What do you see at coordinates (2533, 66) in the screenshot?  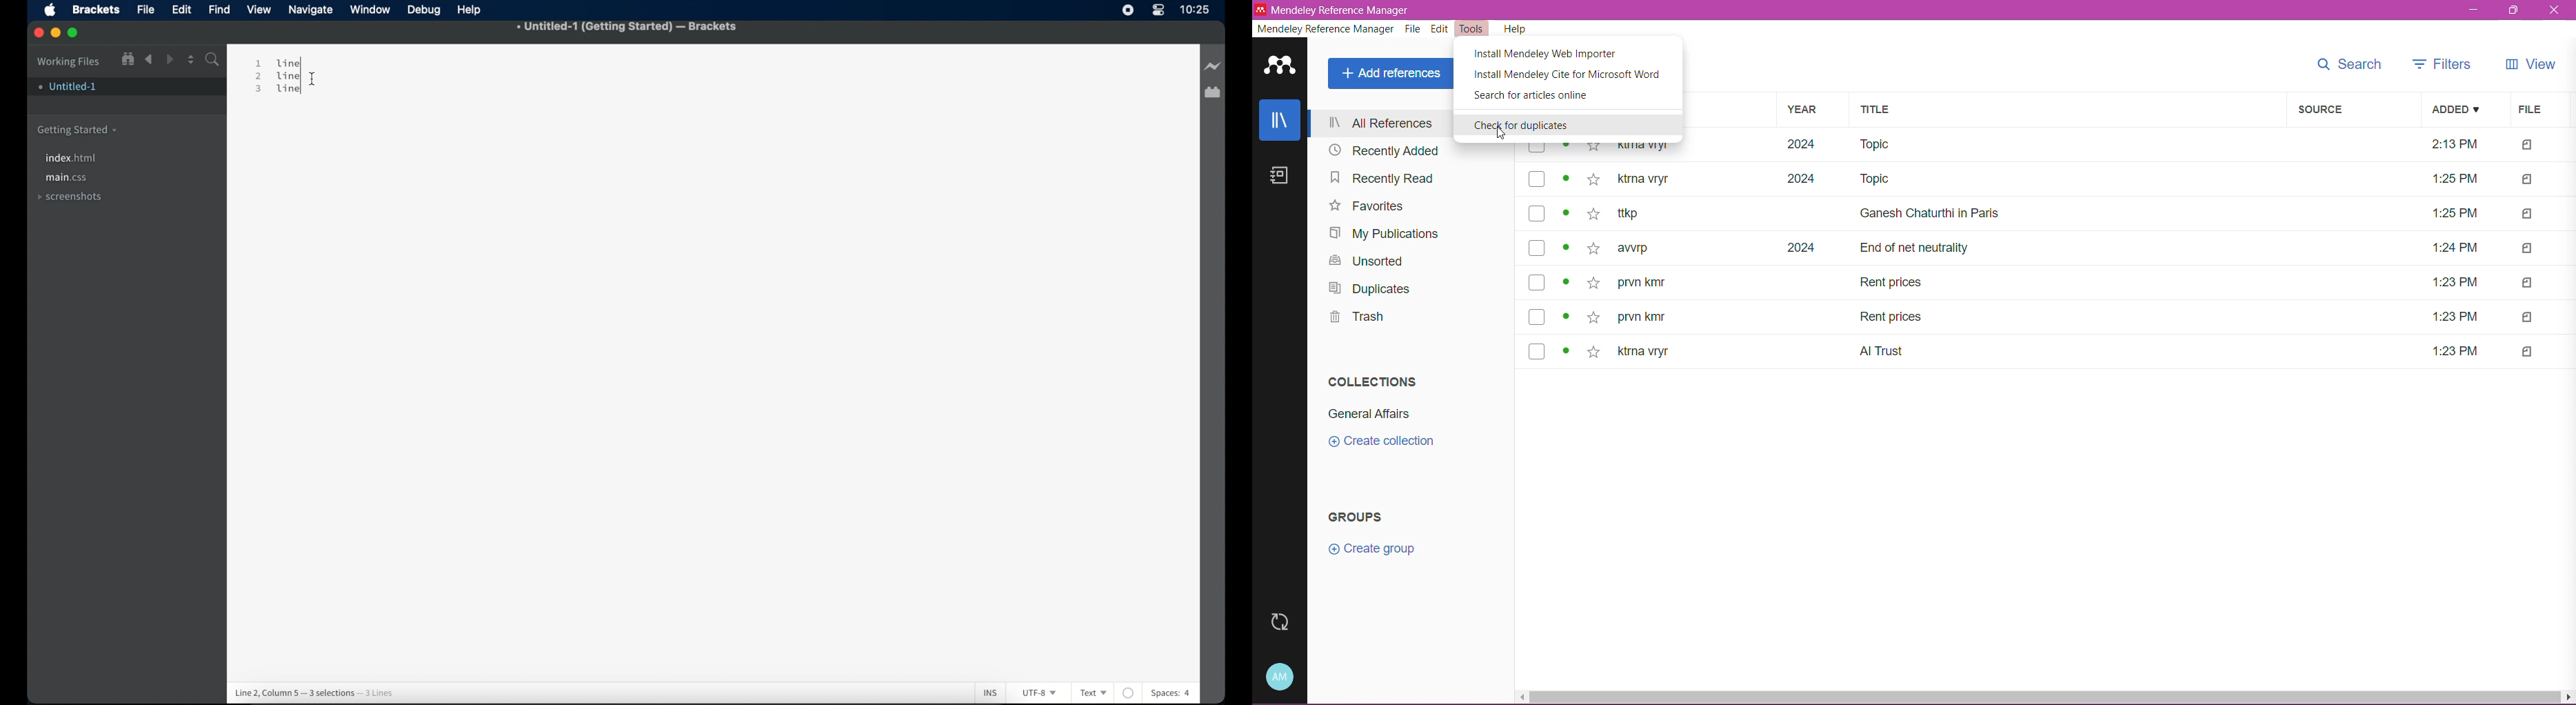 I see `View` at bounding box center [2533, 66].